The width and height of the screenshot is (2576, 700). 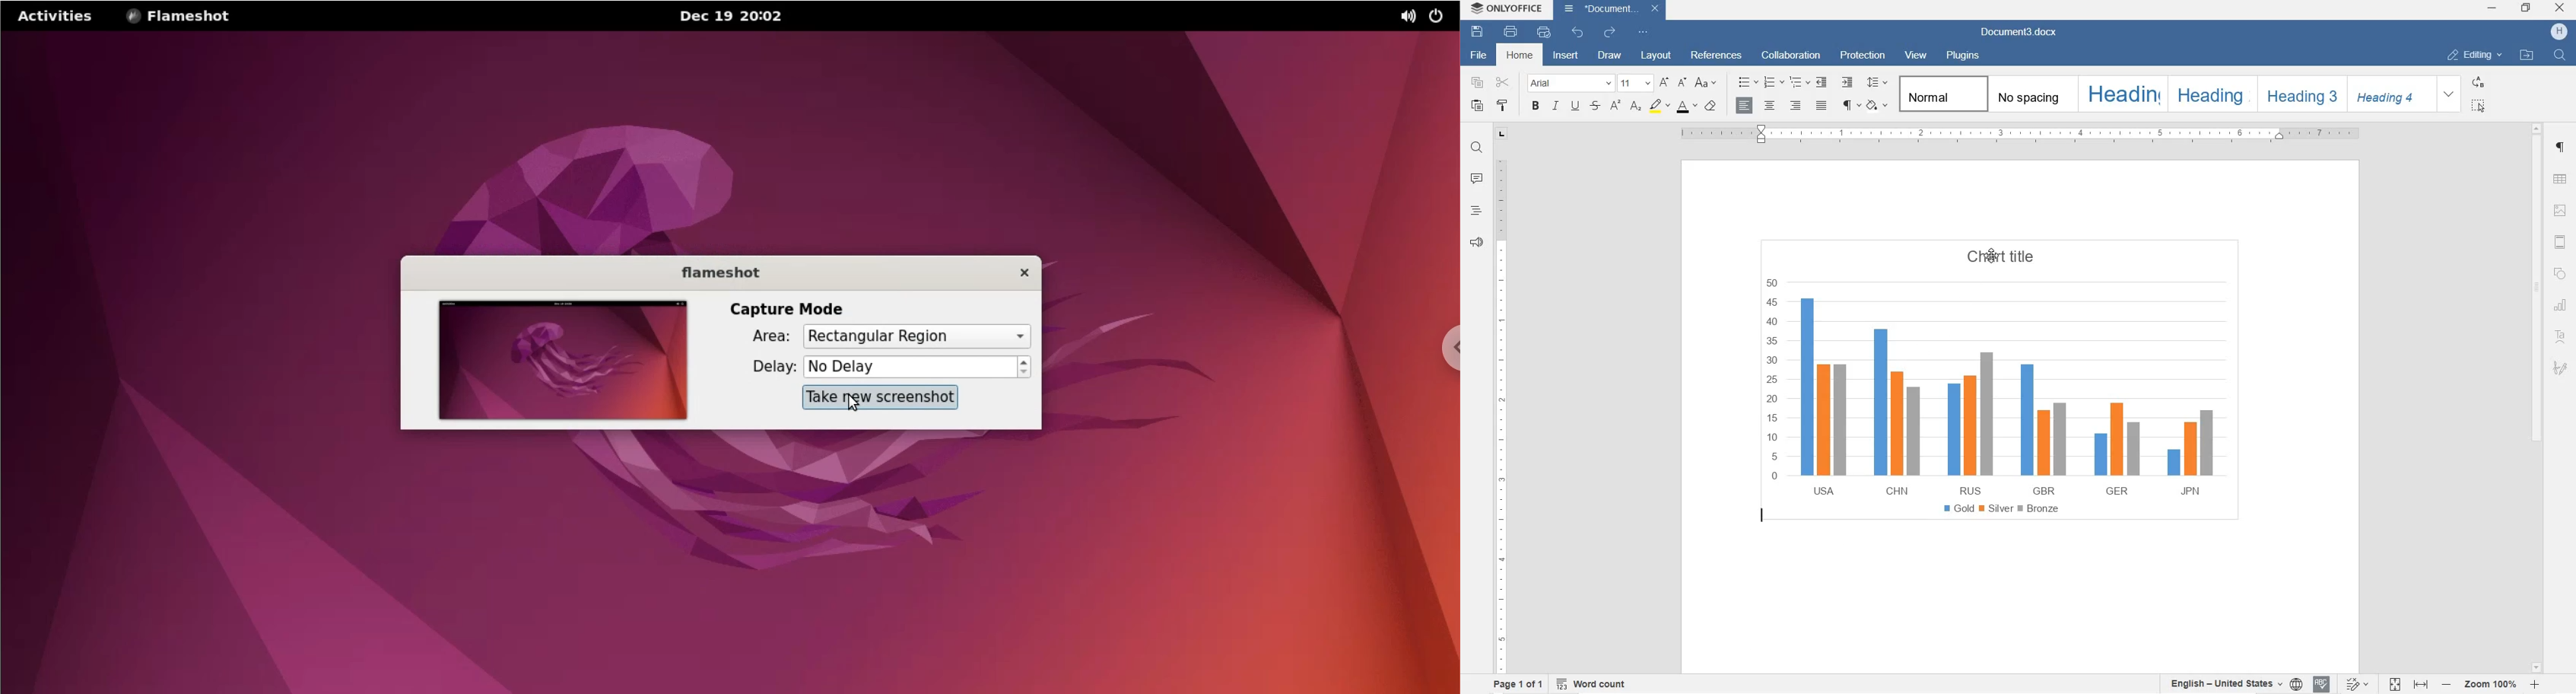 I want to click on PROTECTION, so click(x=1861, y=55).